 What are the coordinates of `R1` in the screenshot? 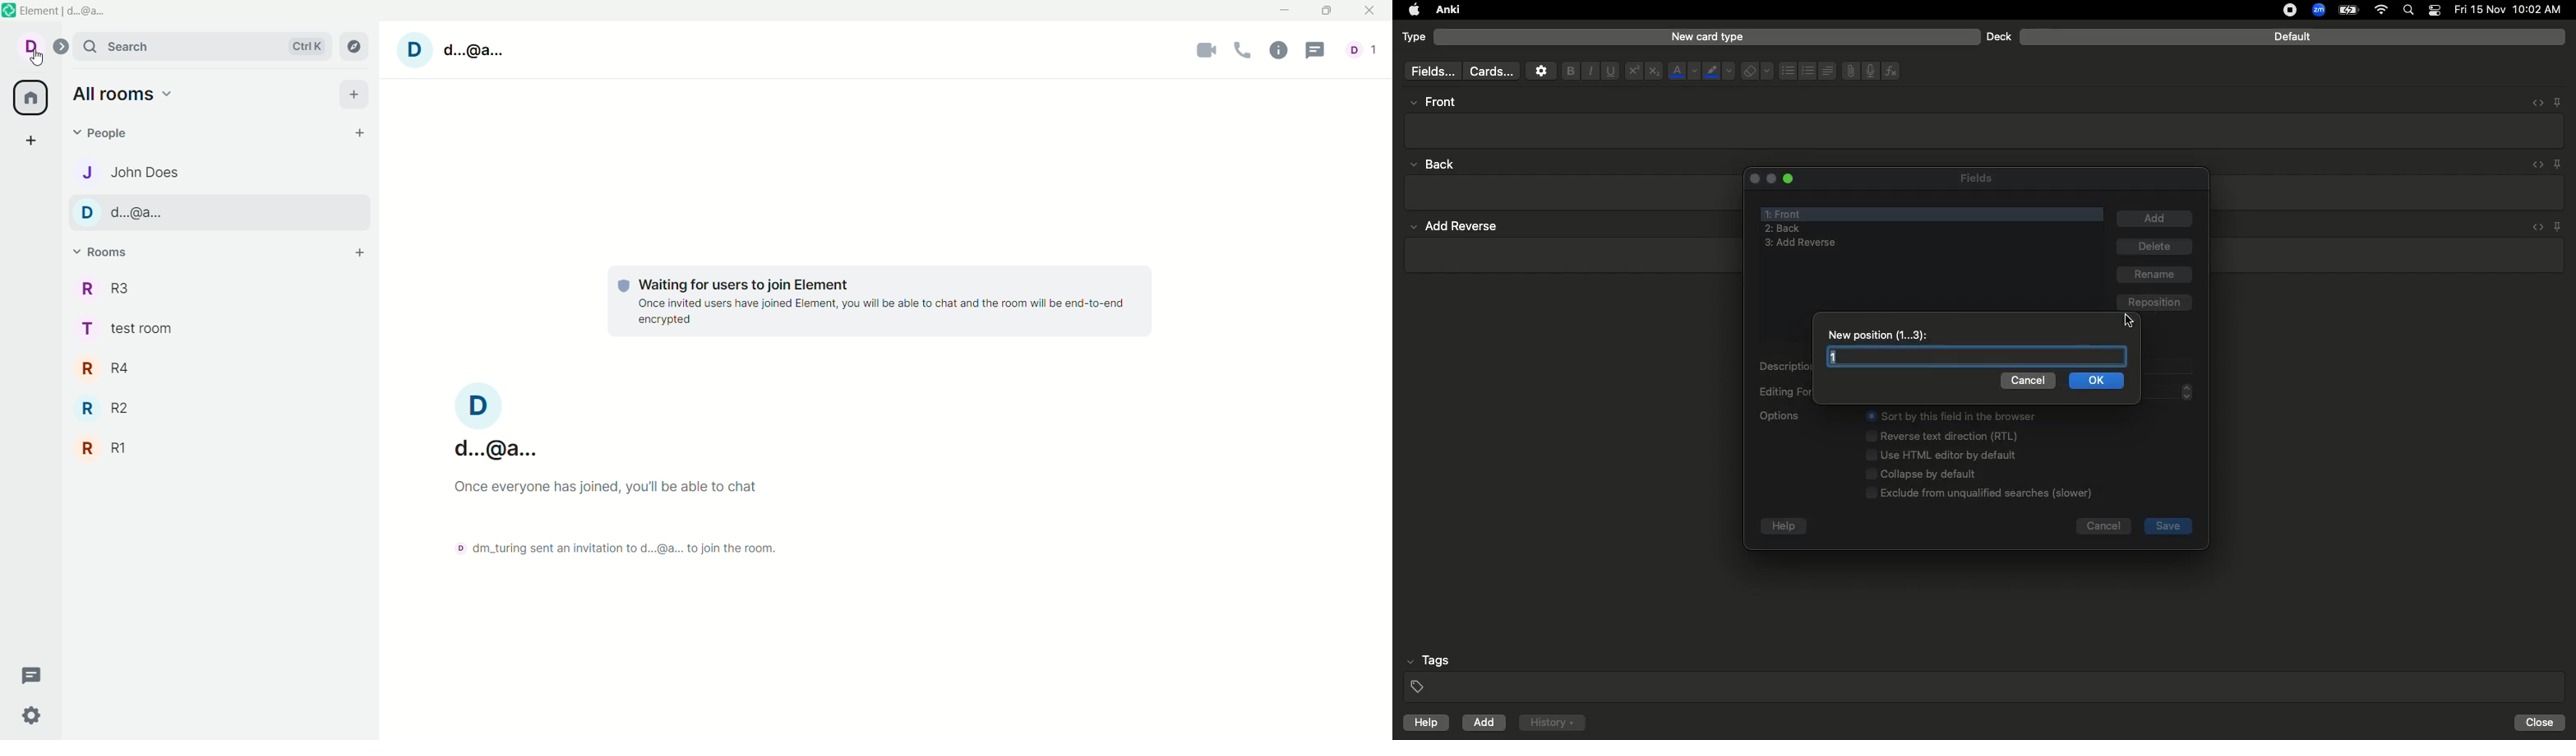 It's located at (106, 448).